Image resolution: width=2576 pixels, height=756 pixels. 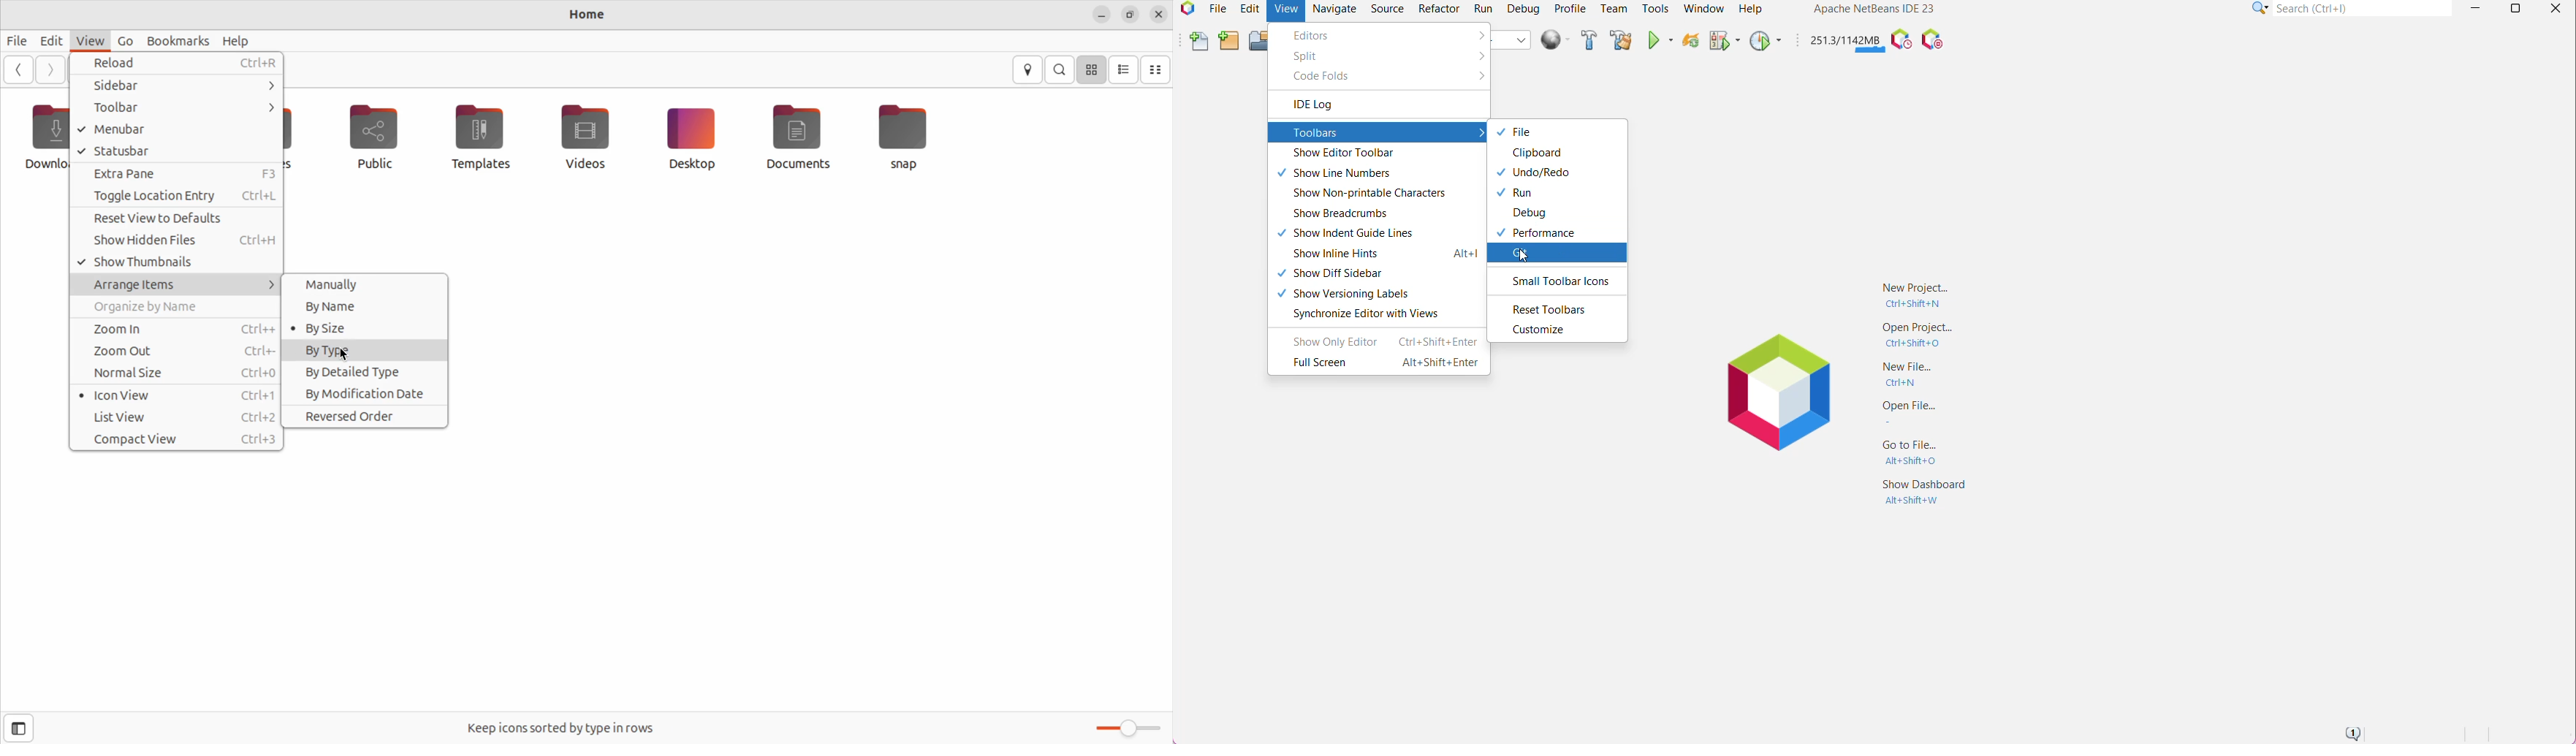 I want to click on Profile the IDE, so click(x=1900, y=39).